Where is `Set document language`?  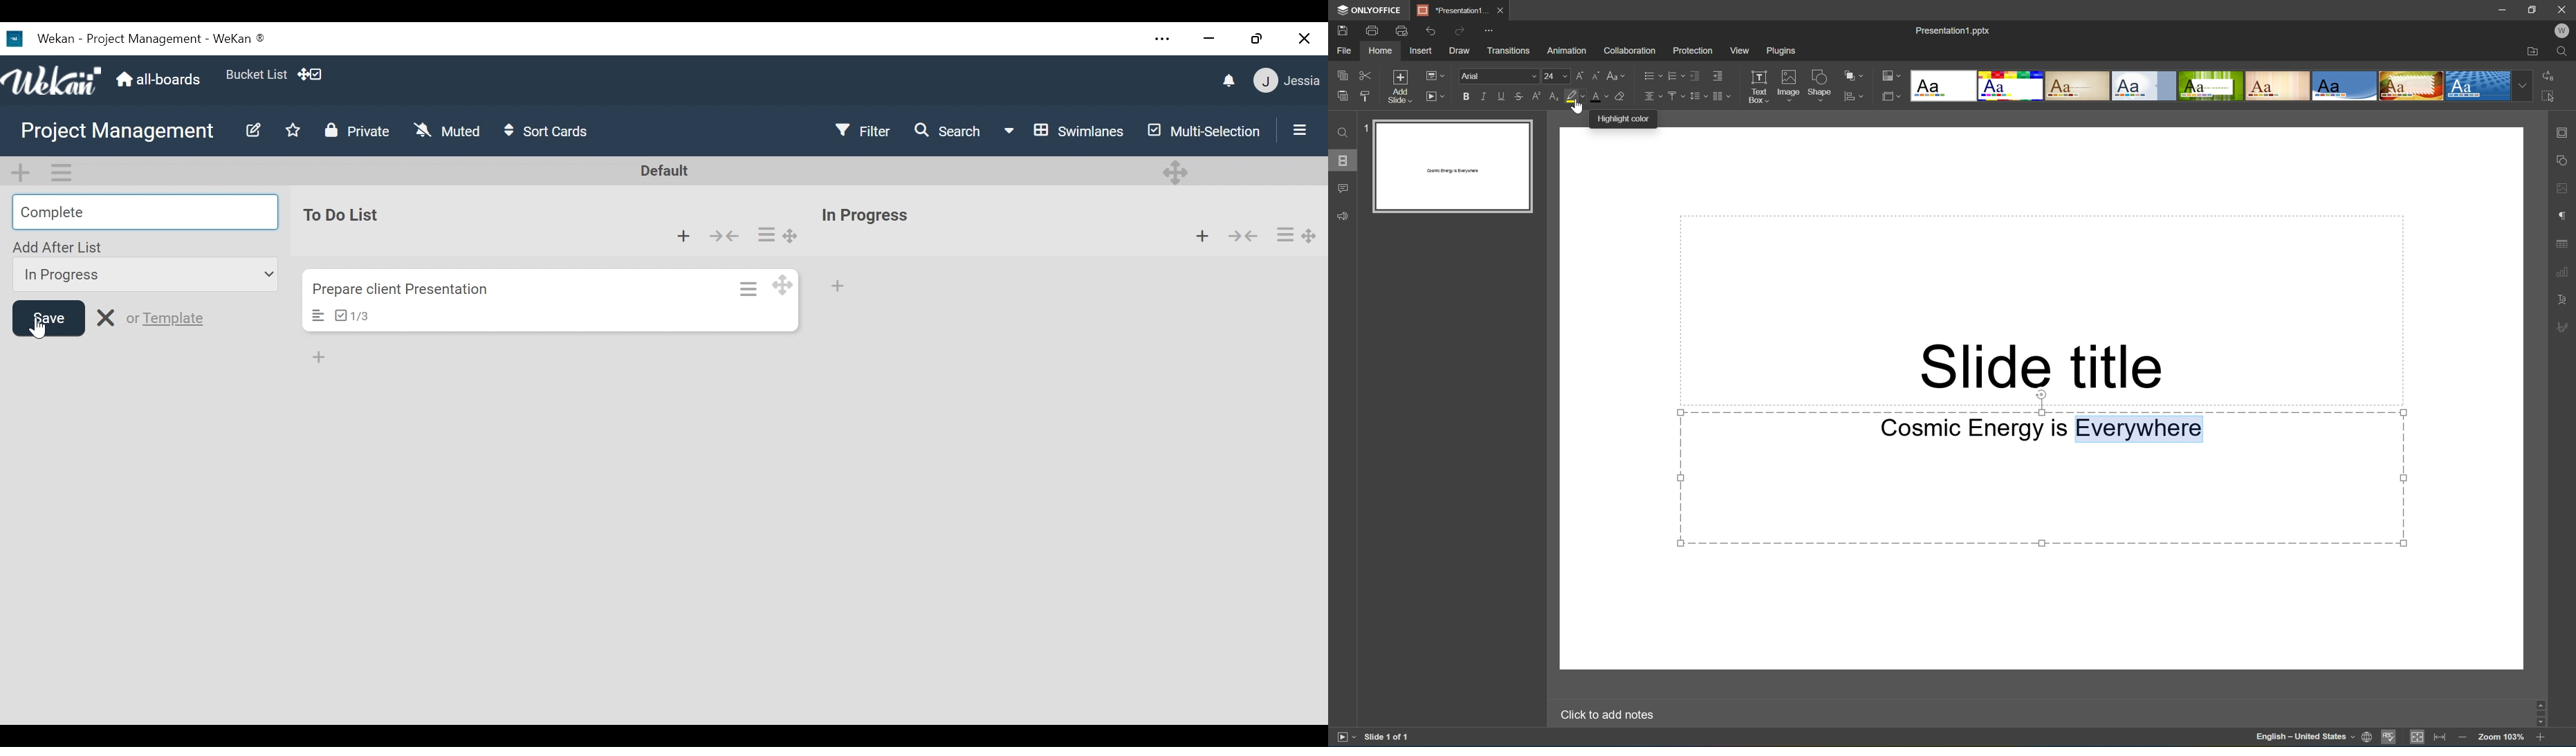 Set document language is located at coordinates (2367, 738).